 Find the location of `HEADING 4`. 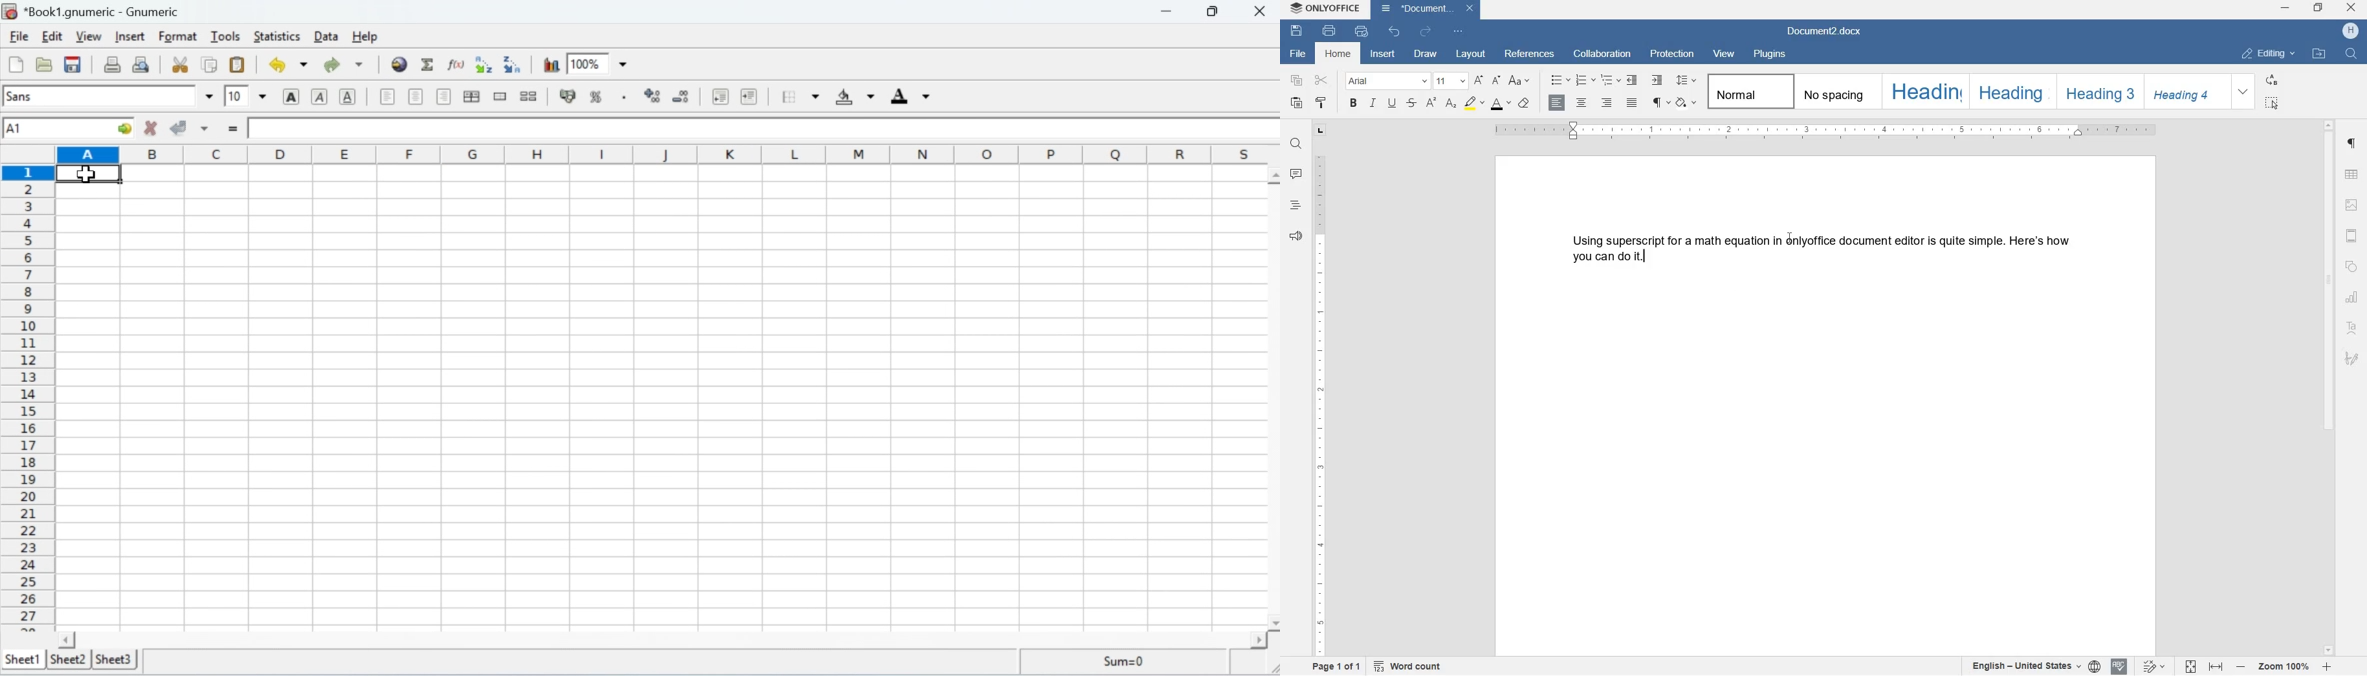

HEADING 4 is located at coordinates (2187, 92).